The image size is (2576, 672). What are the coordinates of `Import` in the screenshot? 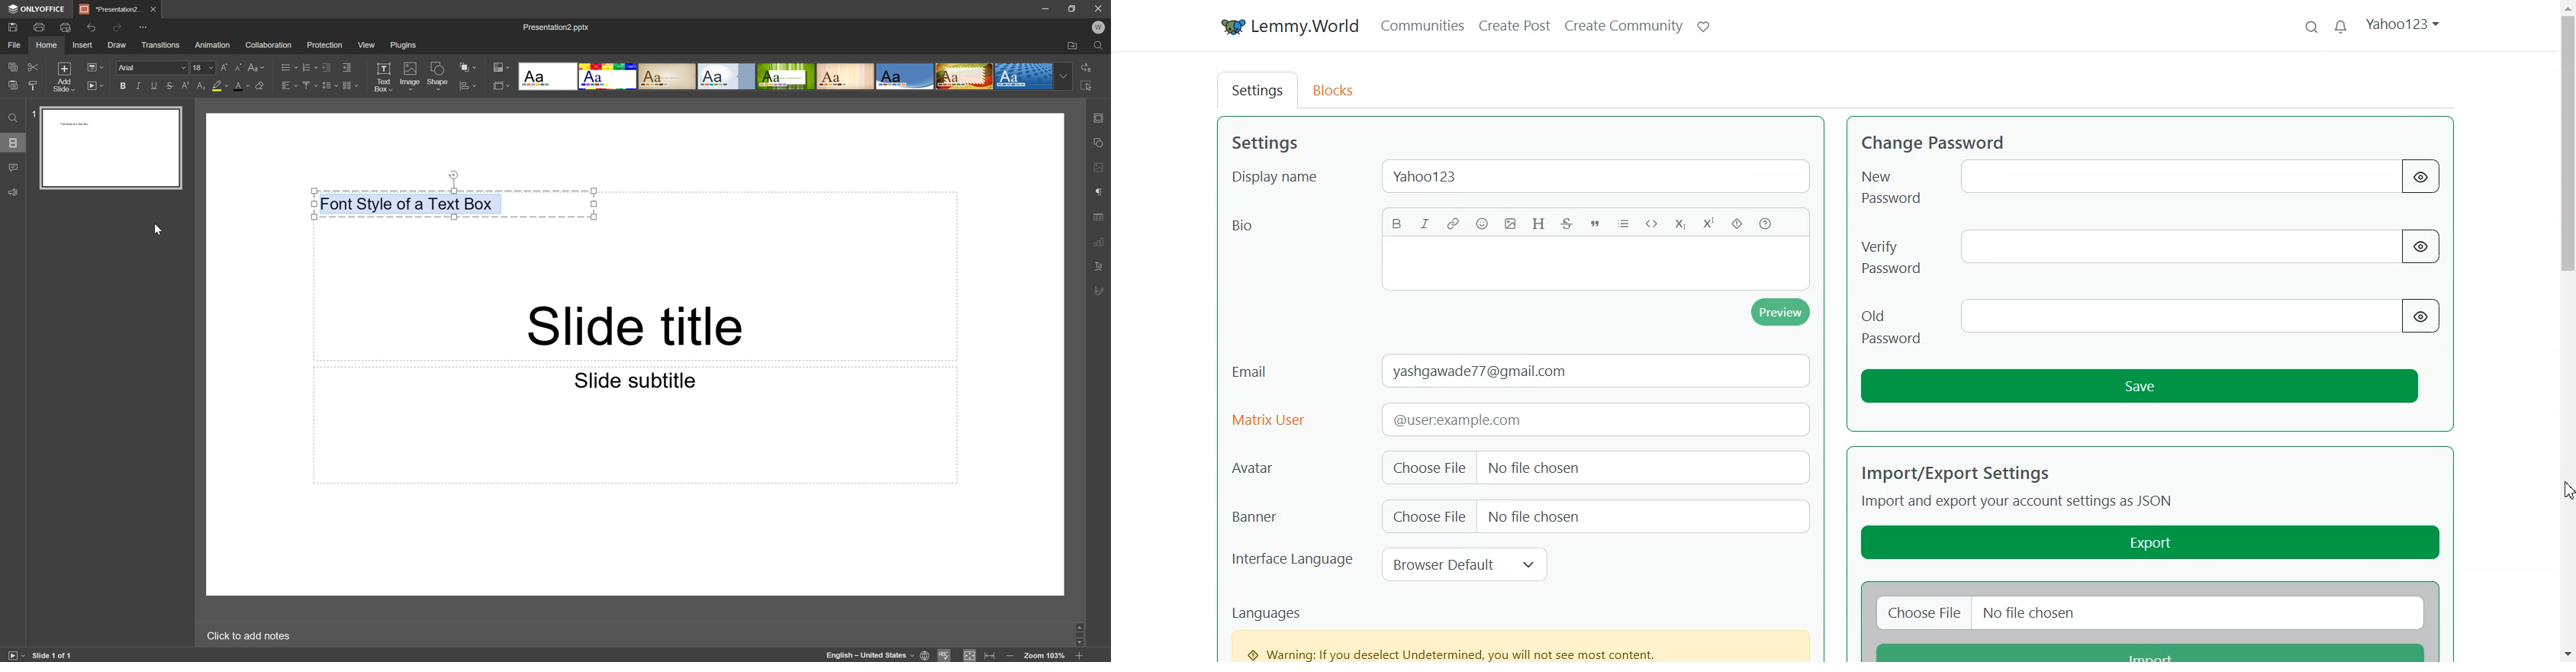 It's located at (2150, 651).